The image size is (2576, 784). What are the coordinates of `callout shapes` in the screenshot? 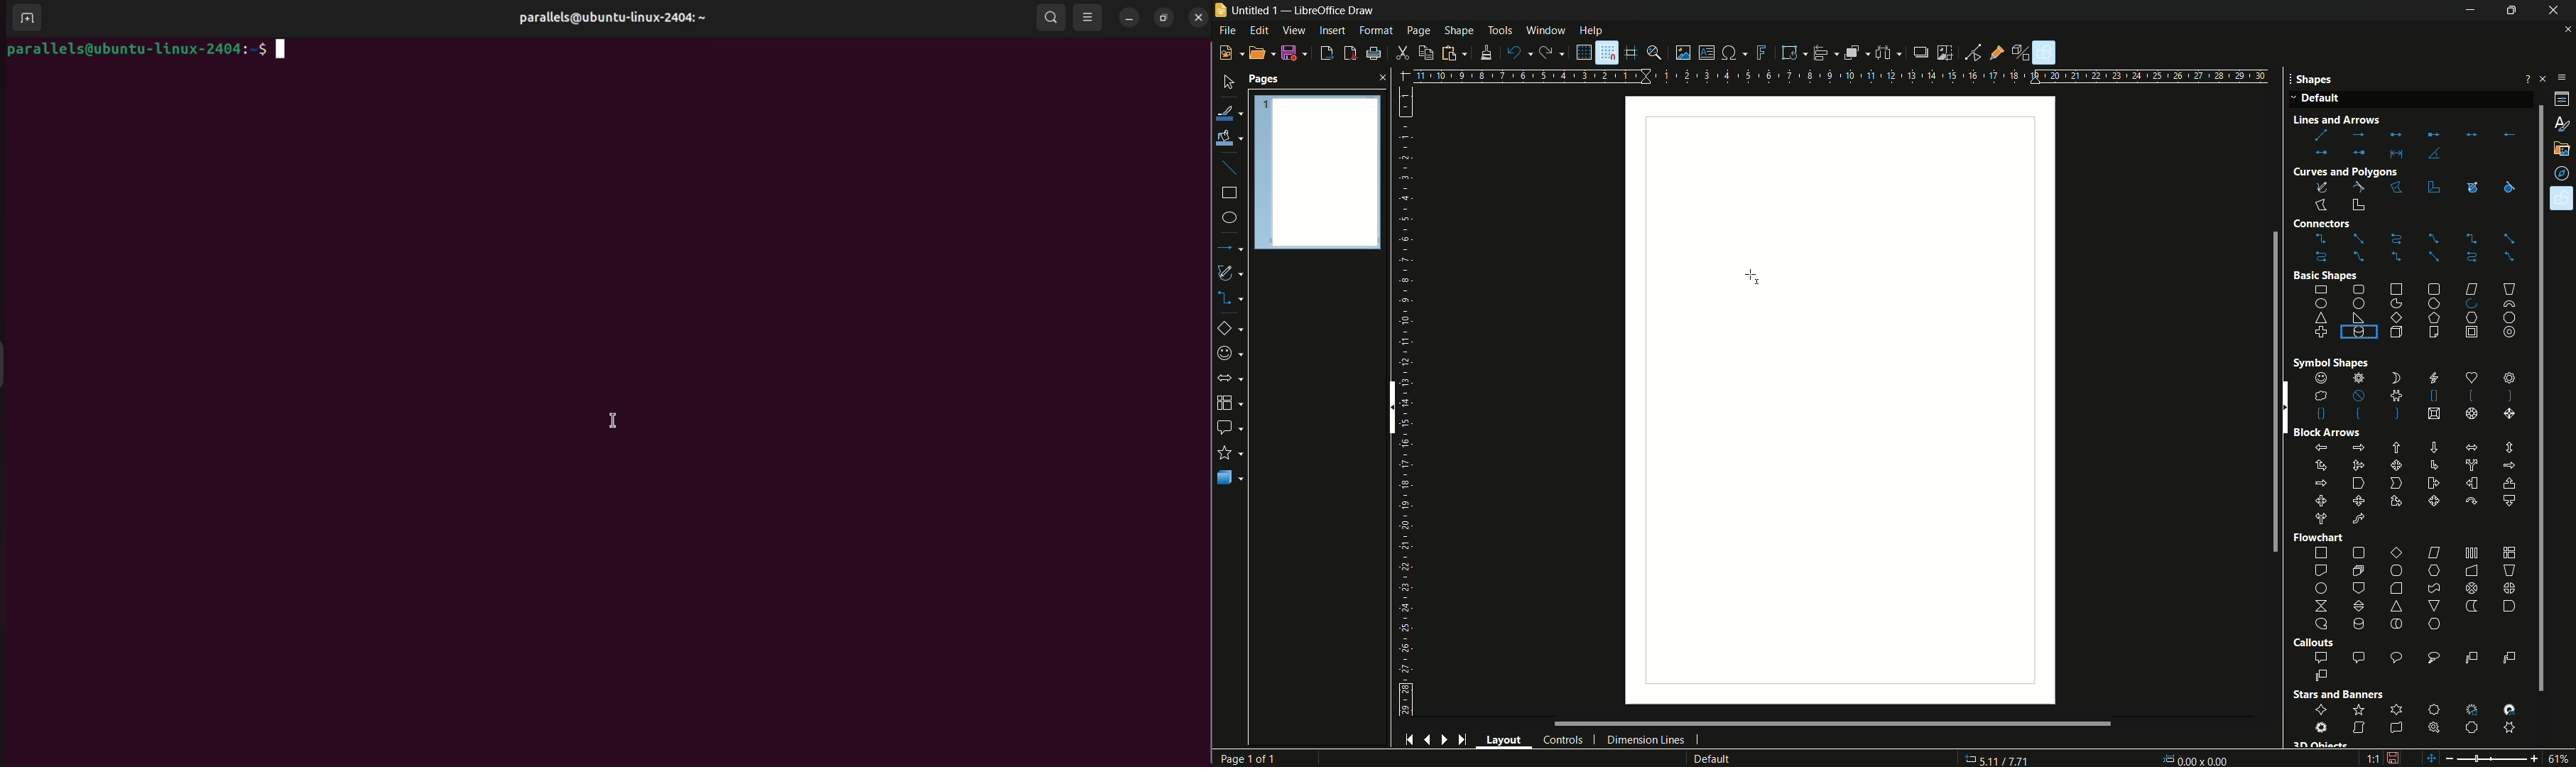 It's located at (1229, 427).